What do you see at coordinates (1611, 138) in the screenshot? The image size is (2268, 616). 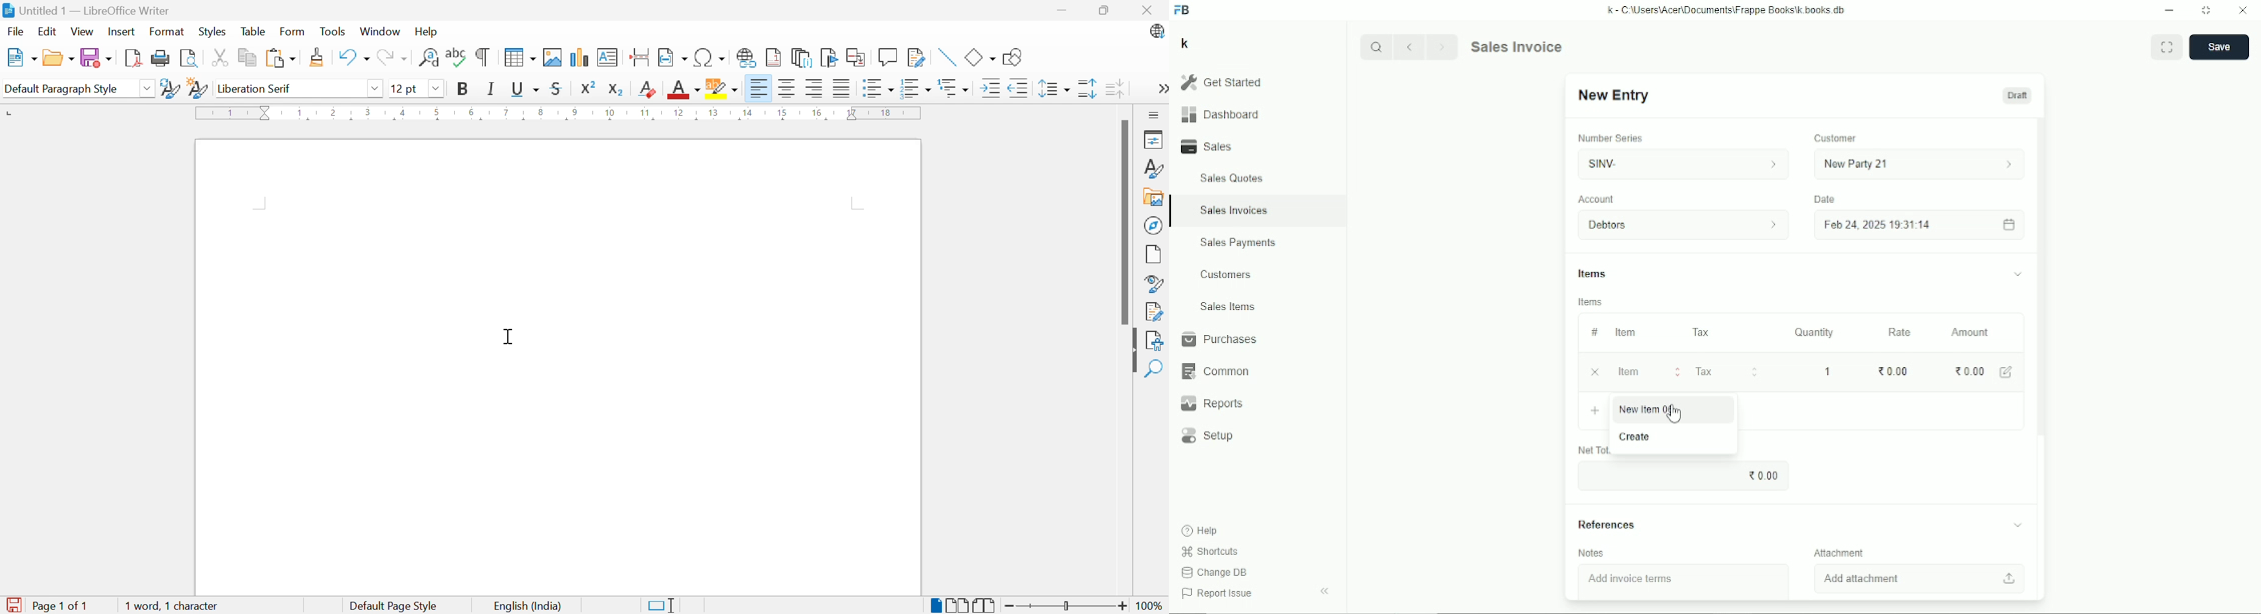 I see `Number series` at bounding box center [1611, 138].